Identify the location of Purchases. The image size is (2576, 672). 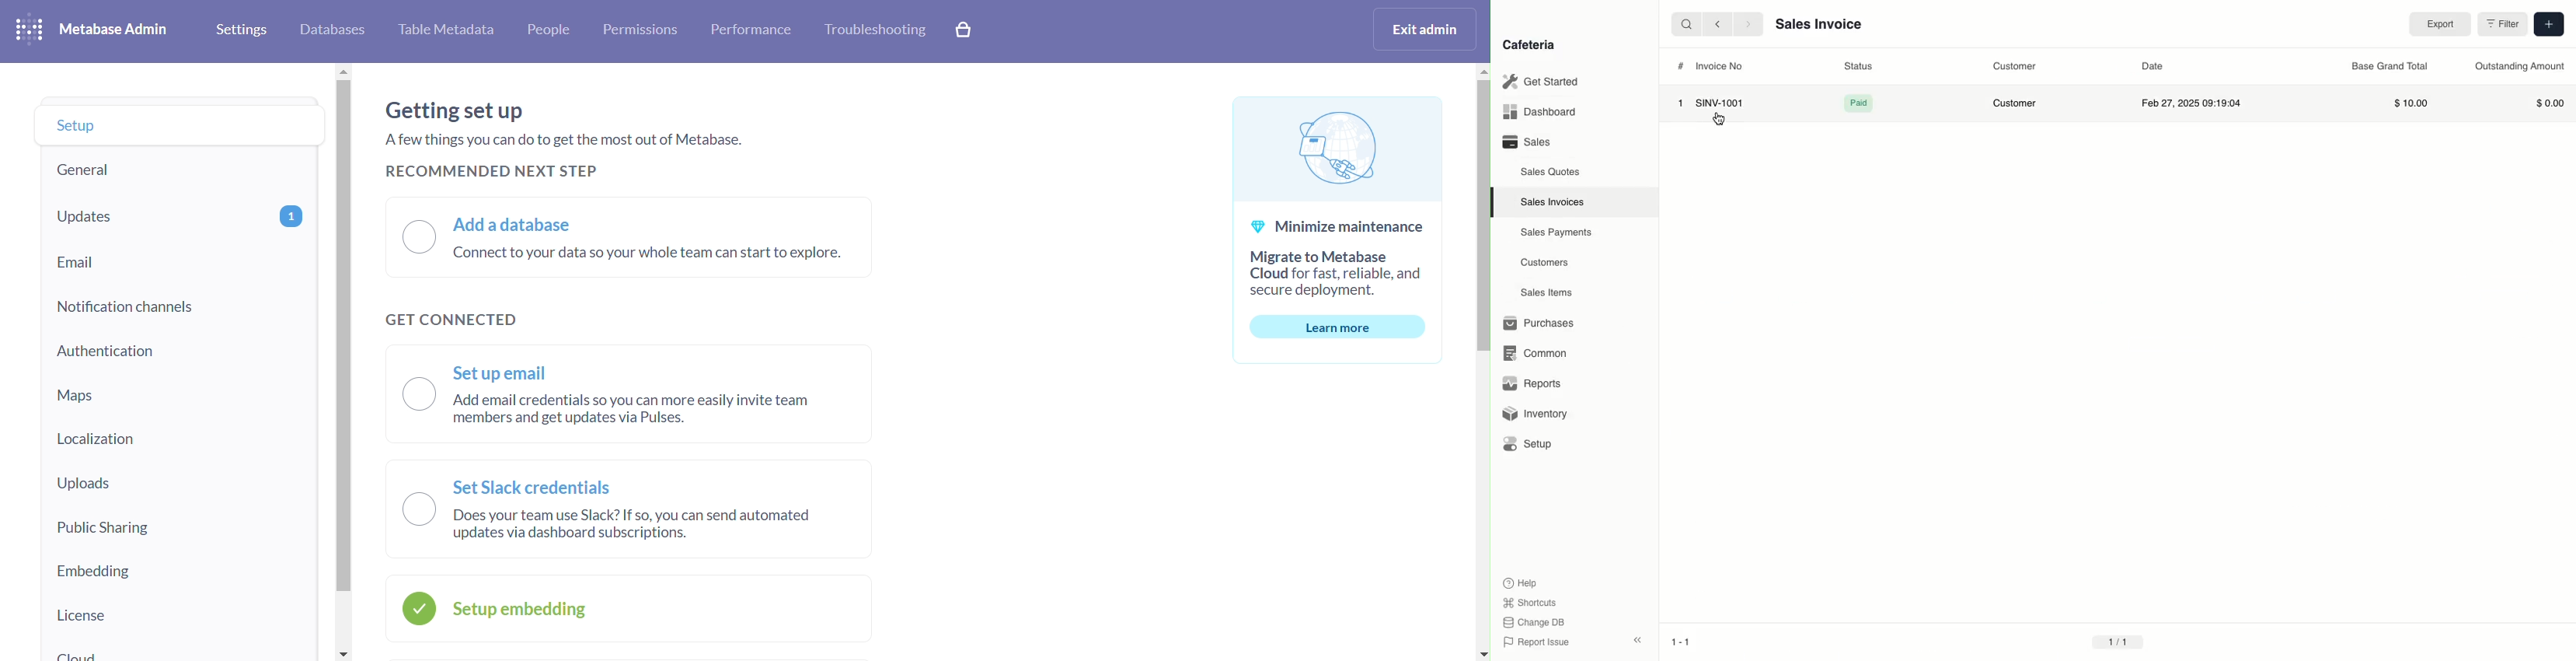
(1542, 323).